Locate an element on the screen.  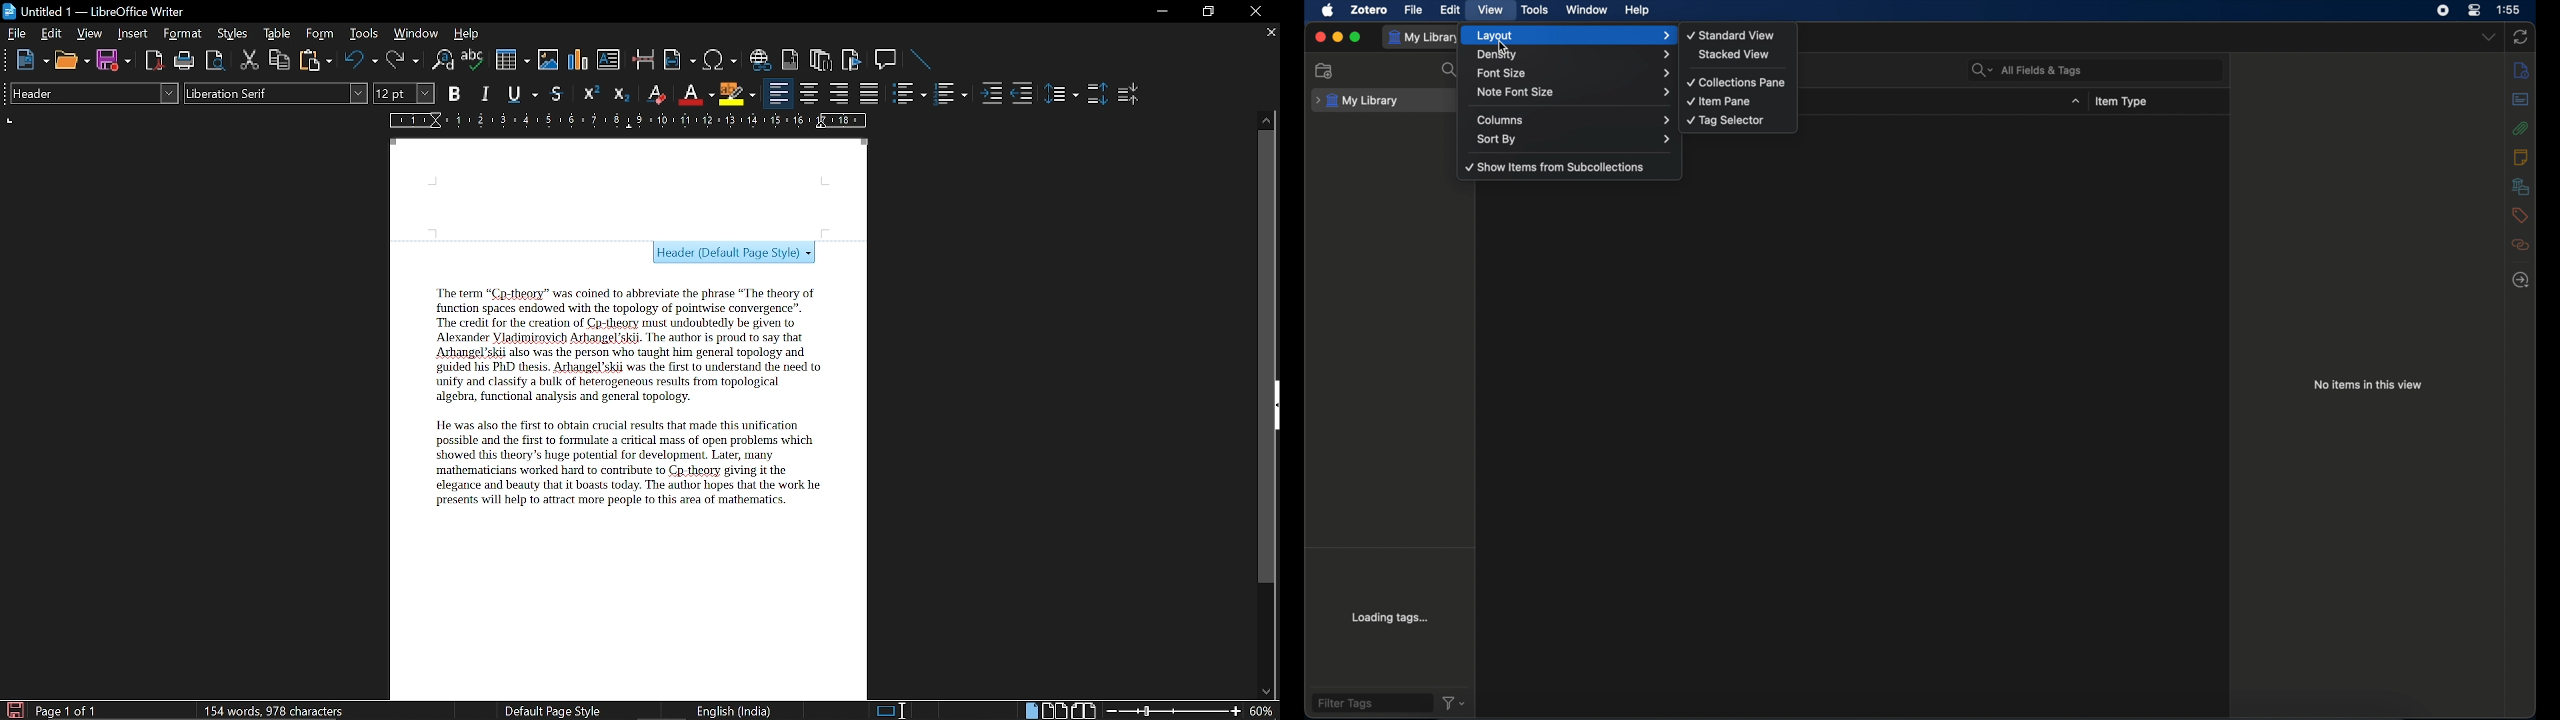
view is located at coordinates (1491, 11).